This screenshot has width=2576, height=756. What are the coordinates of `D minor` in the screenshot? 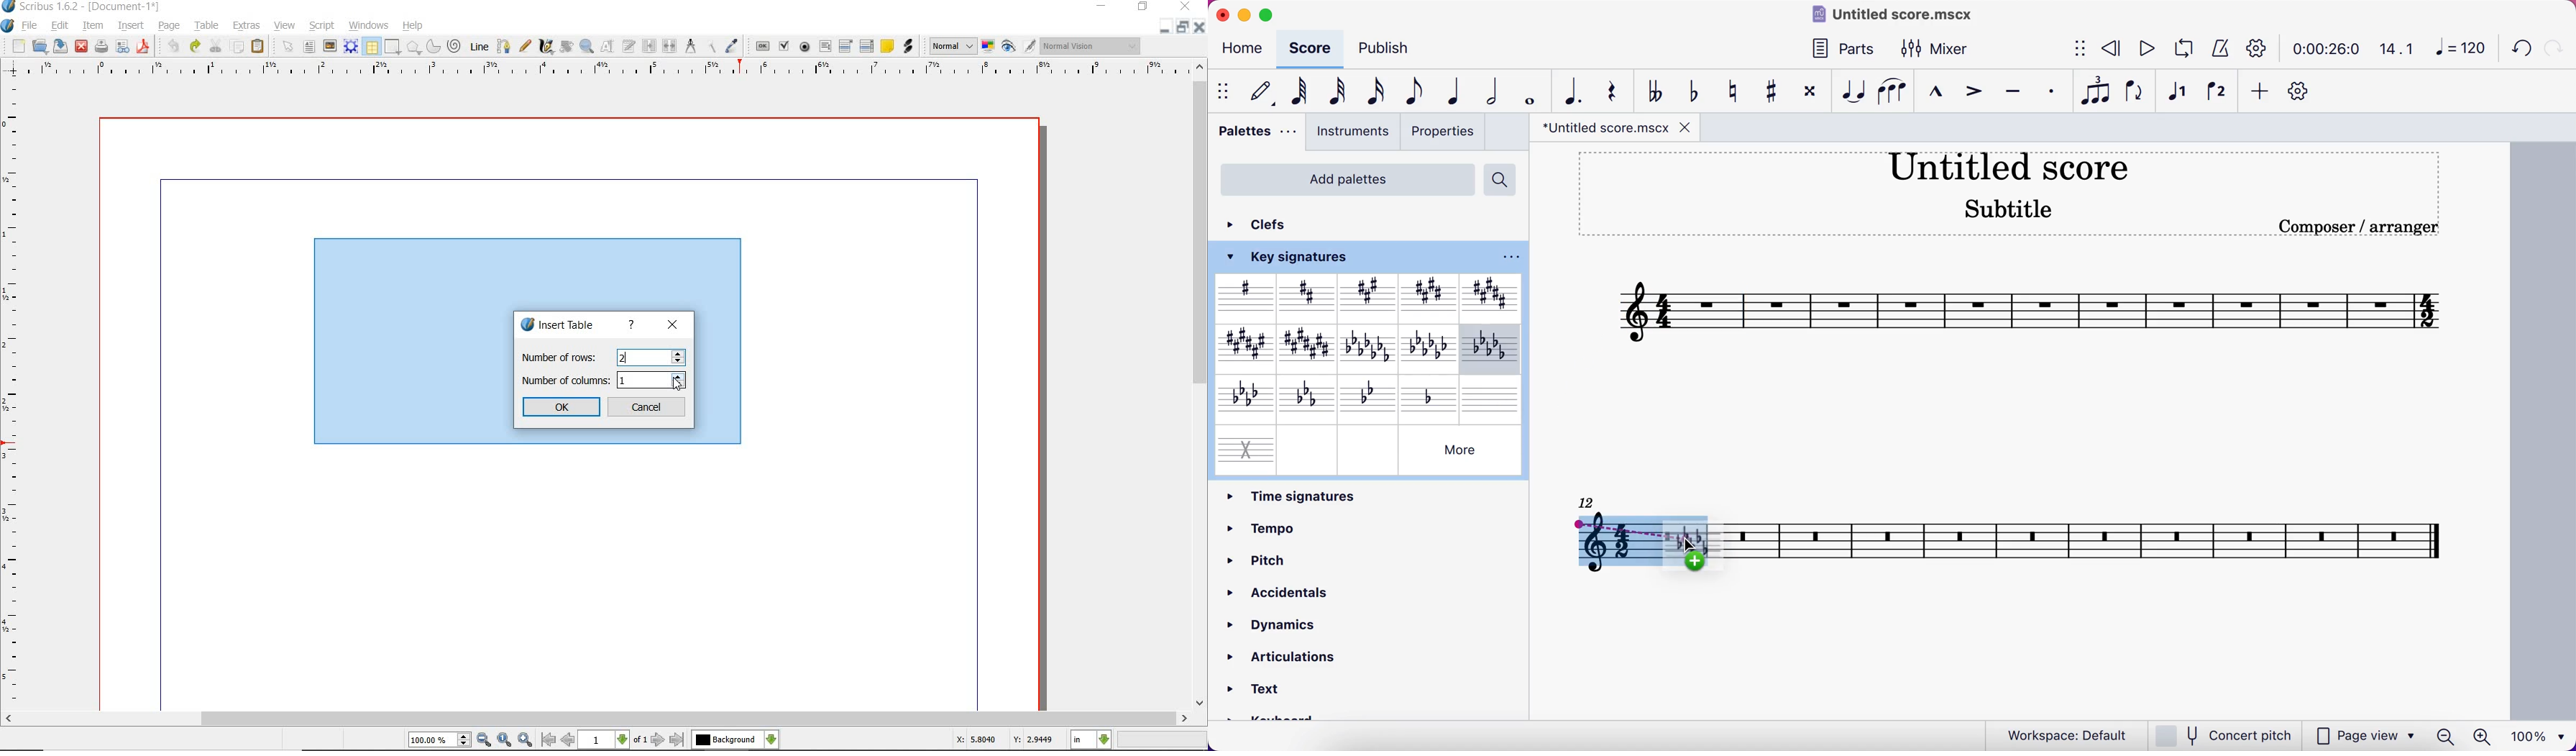 It's located at (1431, 395).